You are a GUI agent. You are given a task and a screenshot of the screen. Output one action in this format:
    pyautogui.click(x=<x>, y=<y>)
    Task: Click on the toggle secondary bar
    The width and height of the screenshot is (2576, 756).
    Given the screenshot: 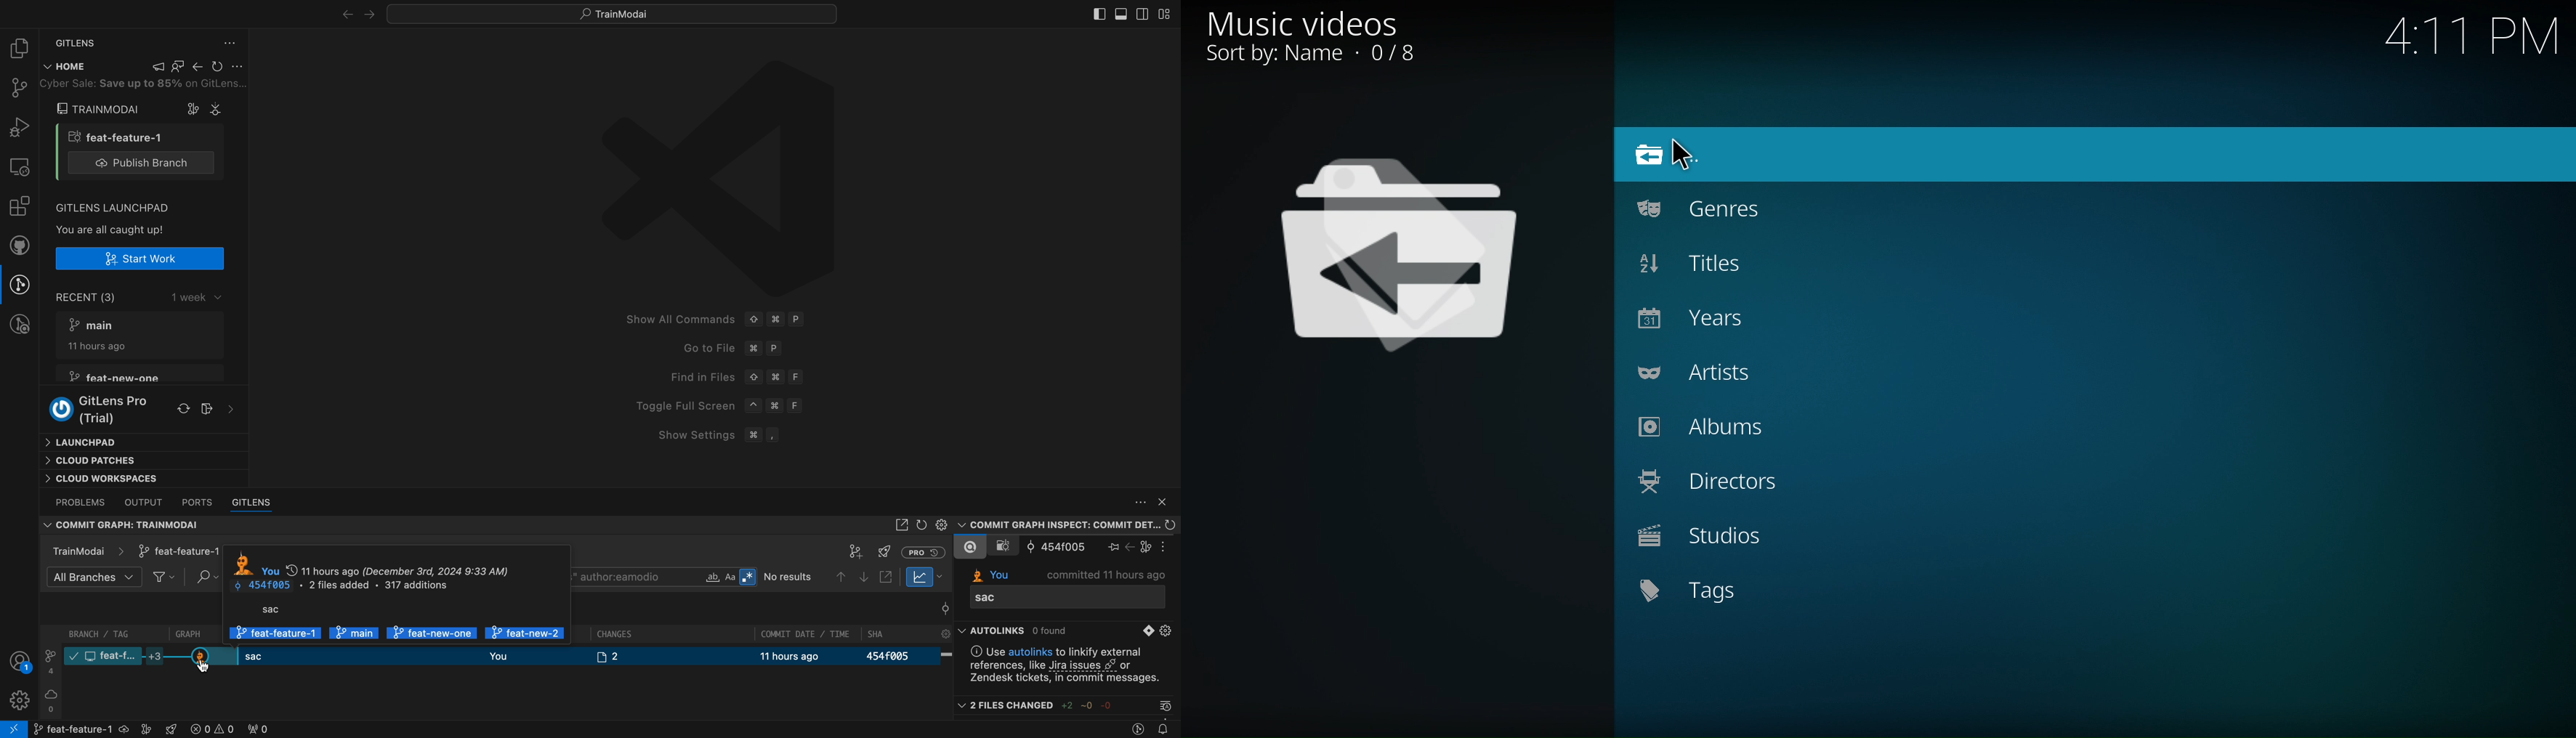 What is the action you would take?
    pyautogui.click(x=1144, y=14)
    